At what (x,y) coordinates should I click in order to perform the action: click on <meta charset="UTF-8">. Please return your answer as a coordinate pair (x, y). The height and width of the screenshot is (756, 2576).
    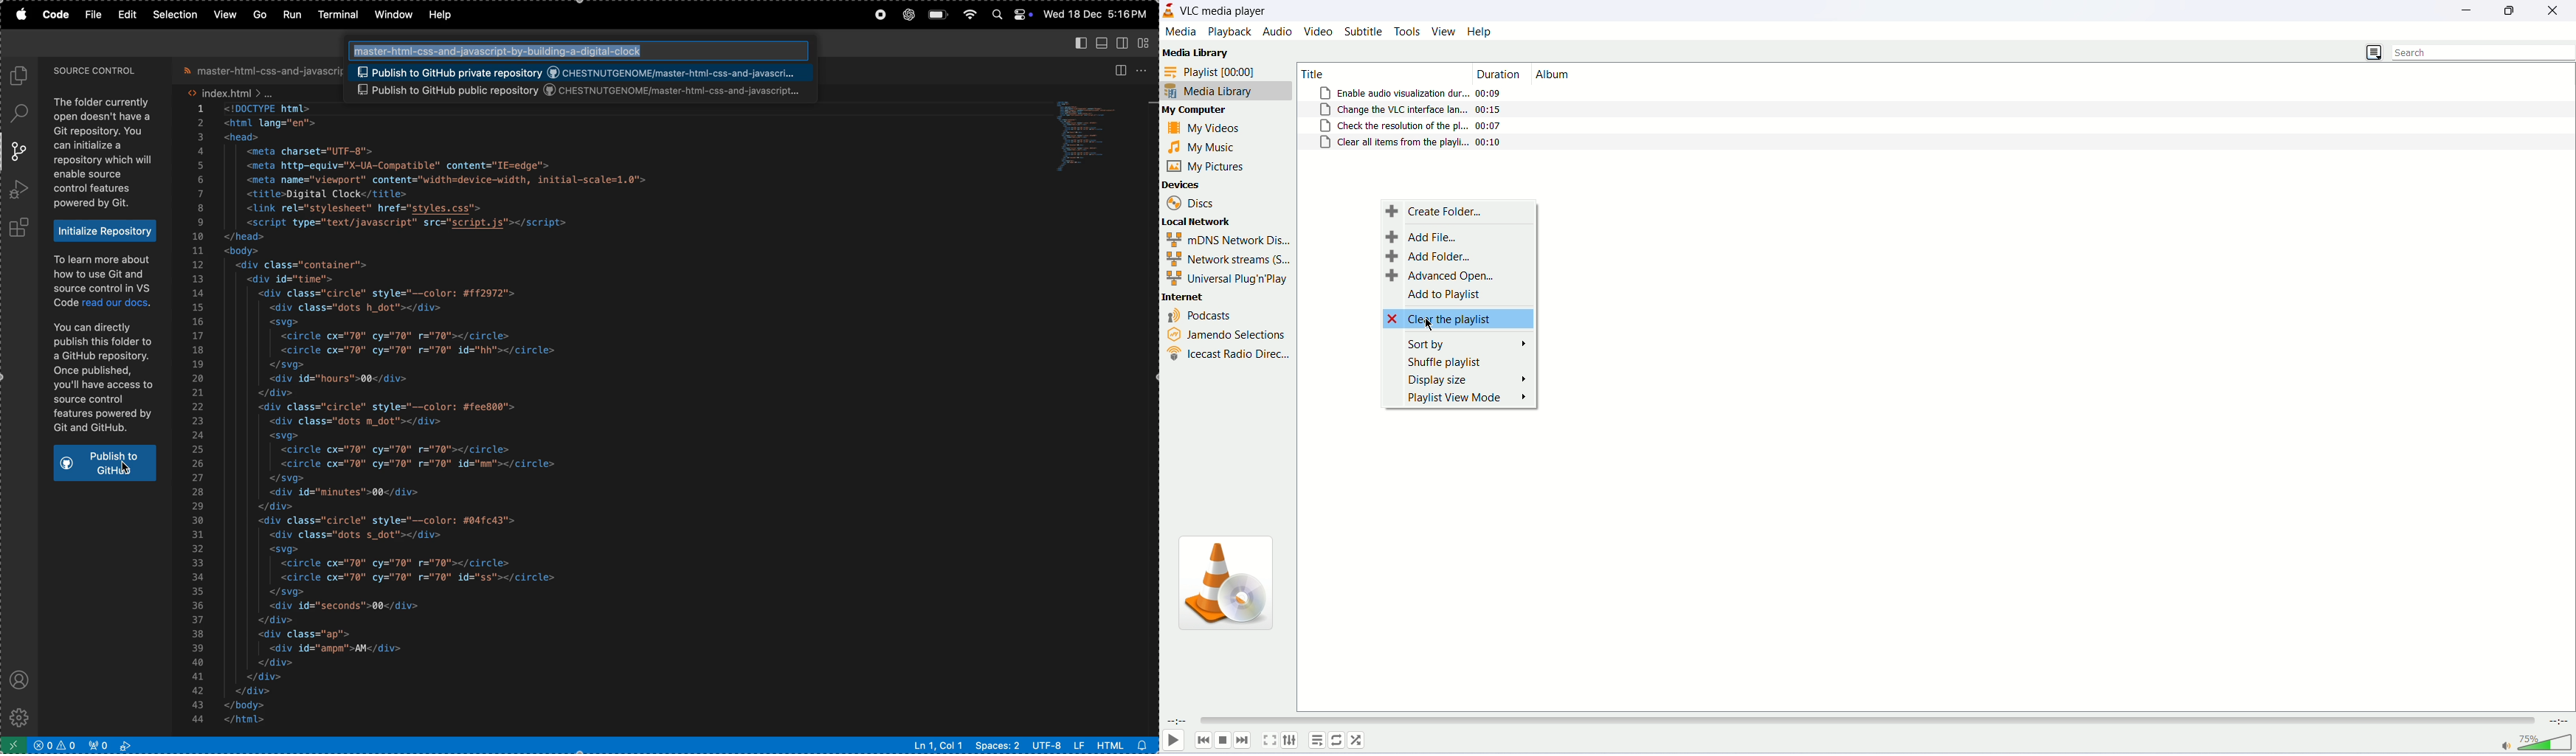
    Looking at the image, I should click on (321, 152).